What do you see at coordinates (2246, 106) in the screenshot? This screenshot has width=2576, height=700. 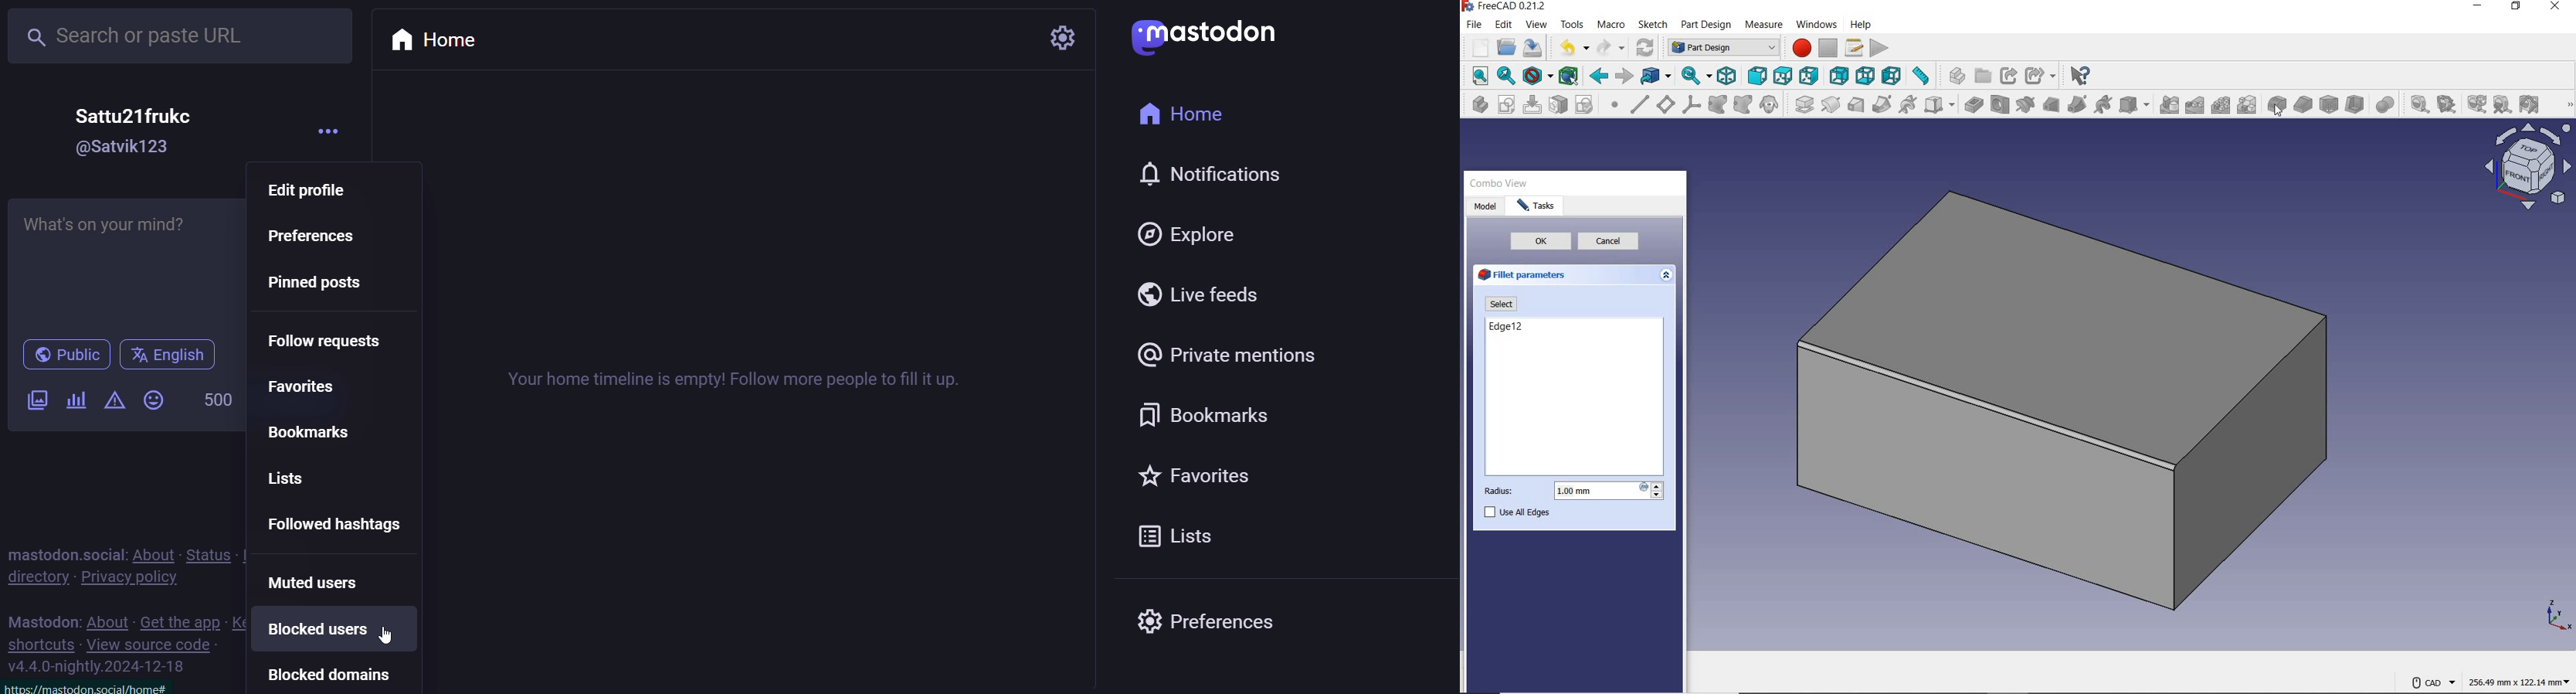 I see `create multitransform` at bounding box center [2246, 106].